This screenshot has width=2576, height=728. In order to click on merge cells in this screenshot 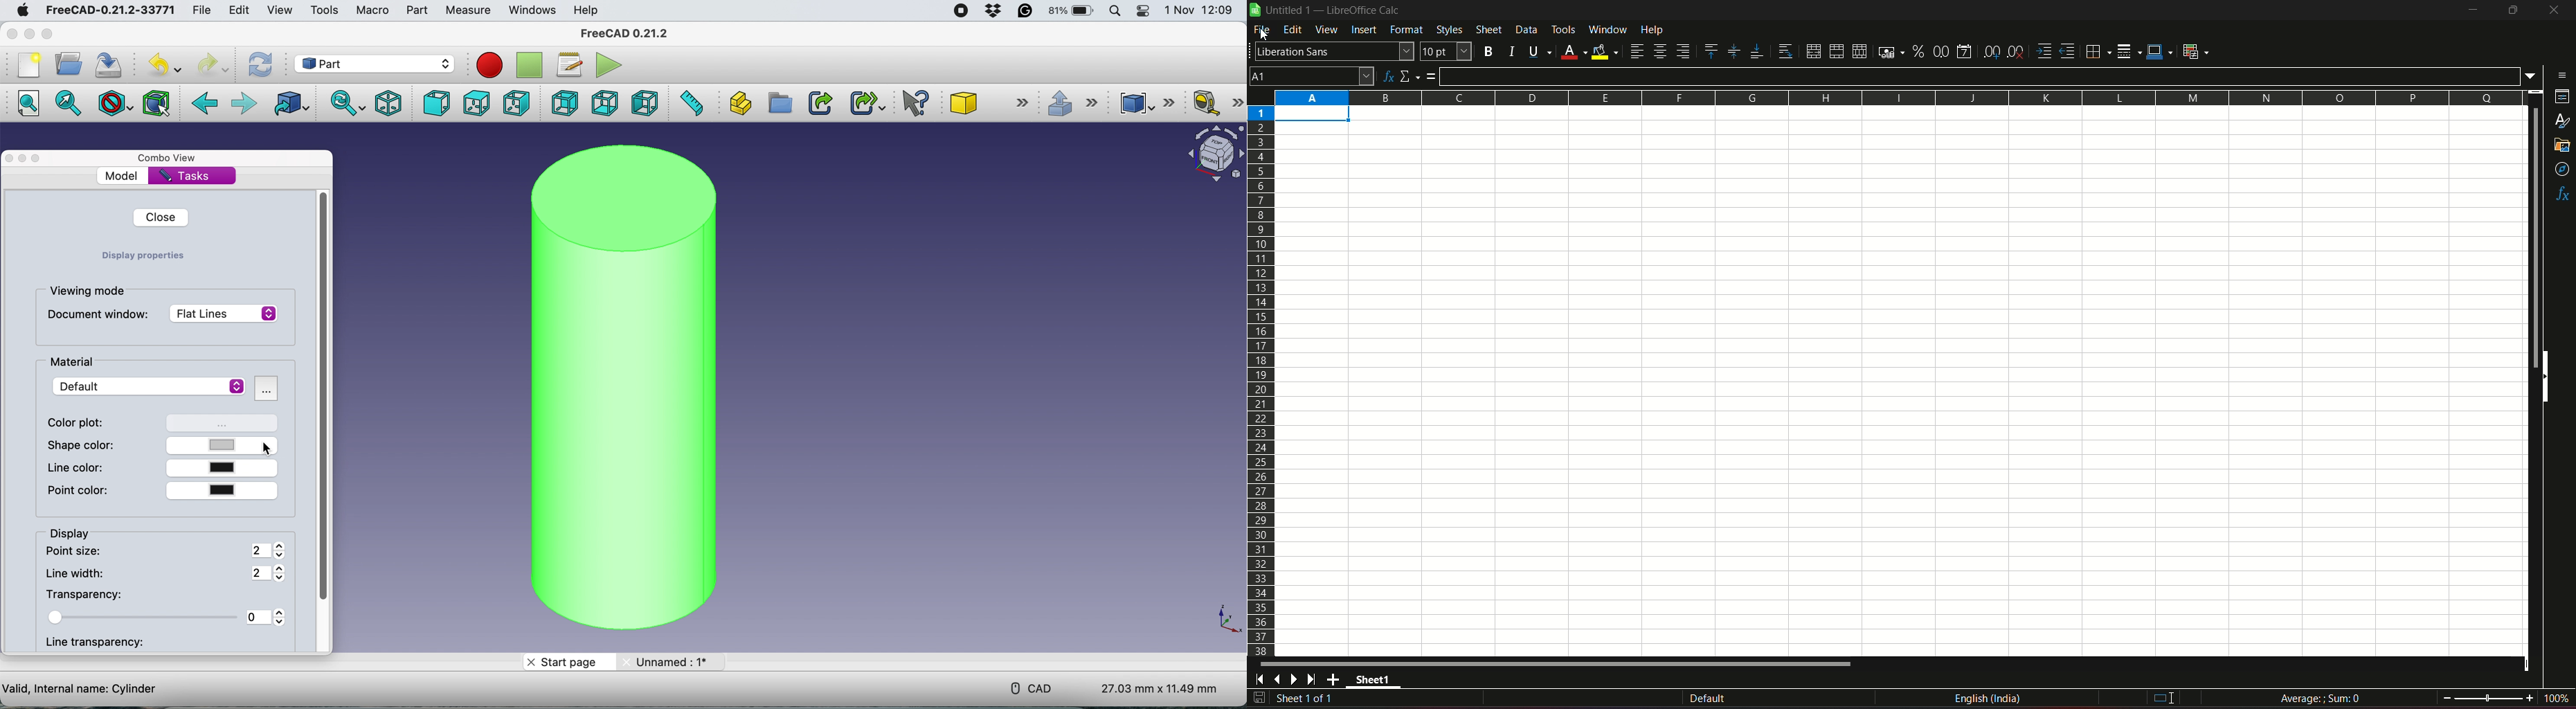, I will do `click(1837, 50)`.